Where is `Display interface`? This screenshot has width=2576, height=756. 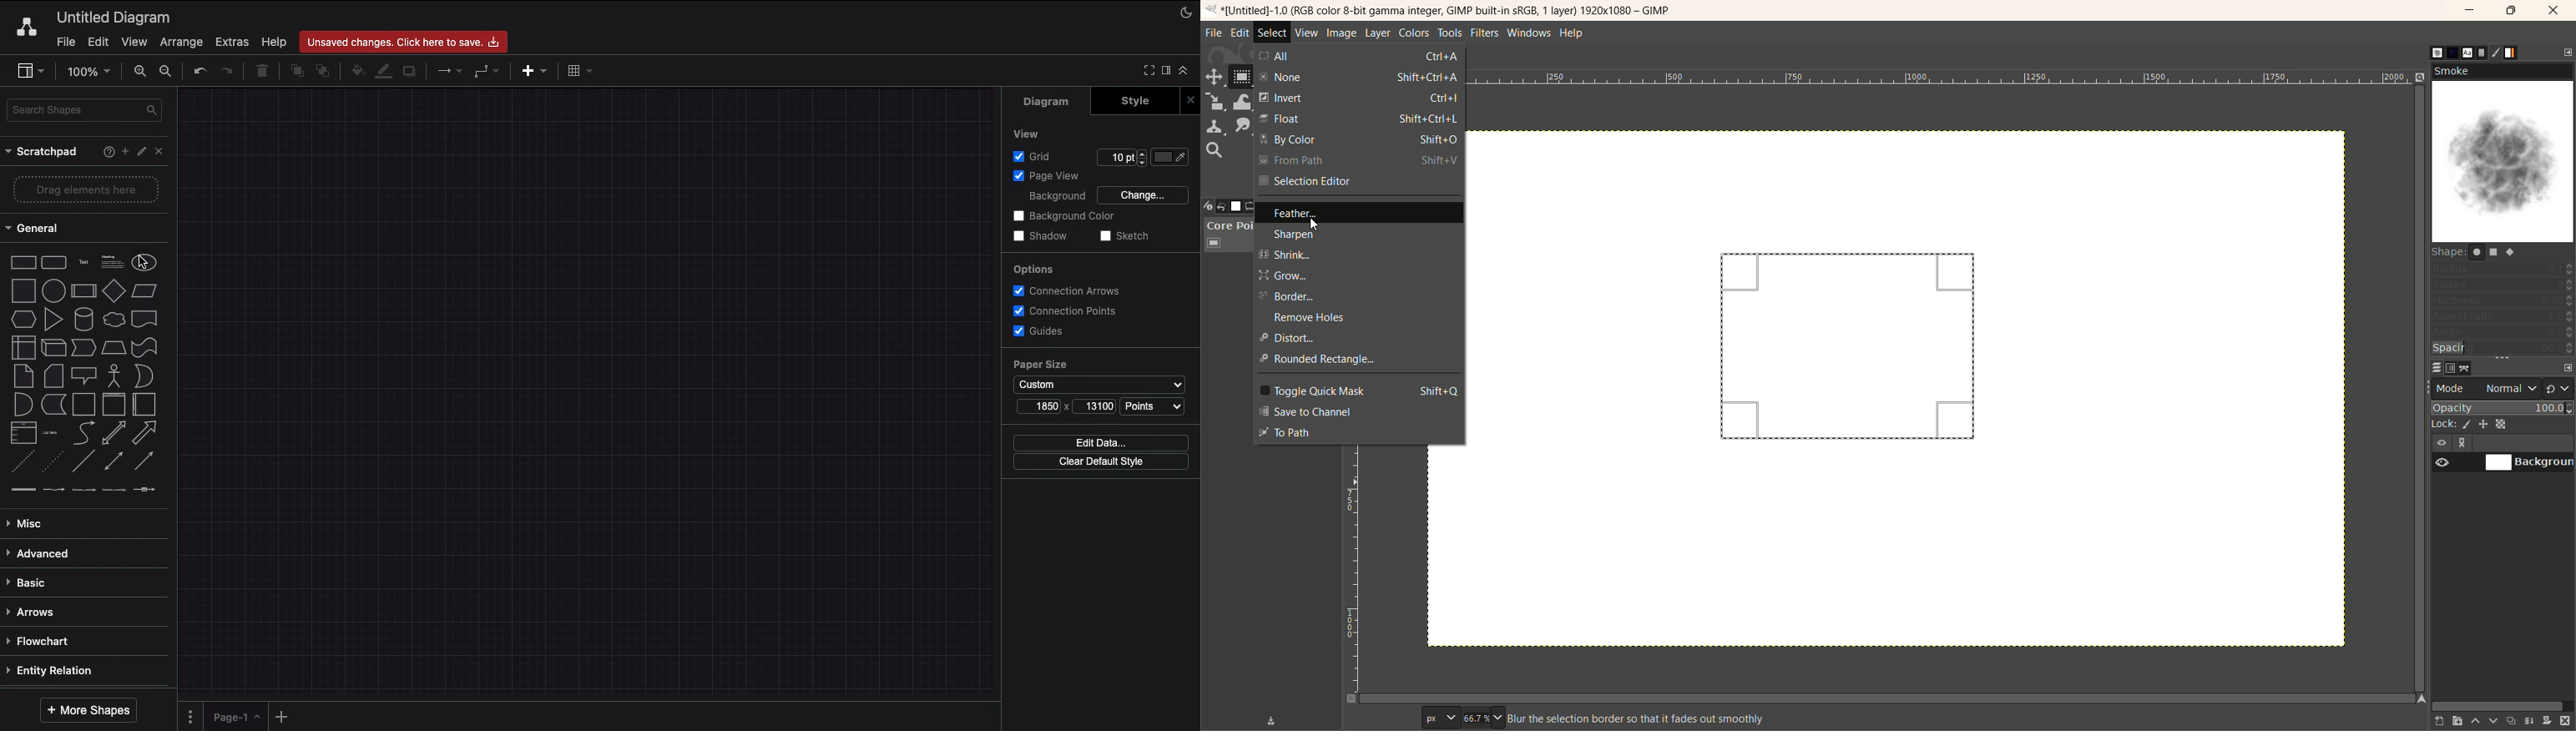
Display interface is located at coordinates (589, 394).